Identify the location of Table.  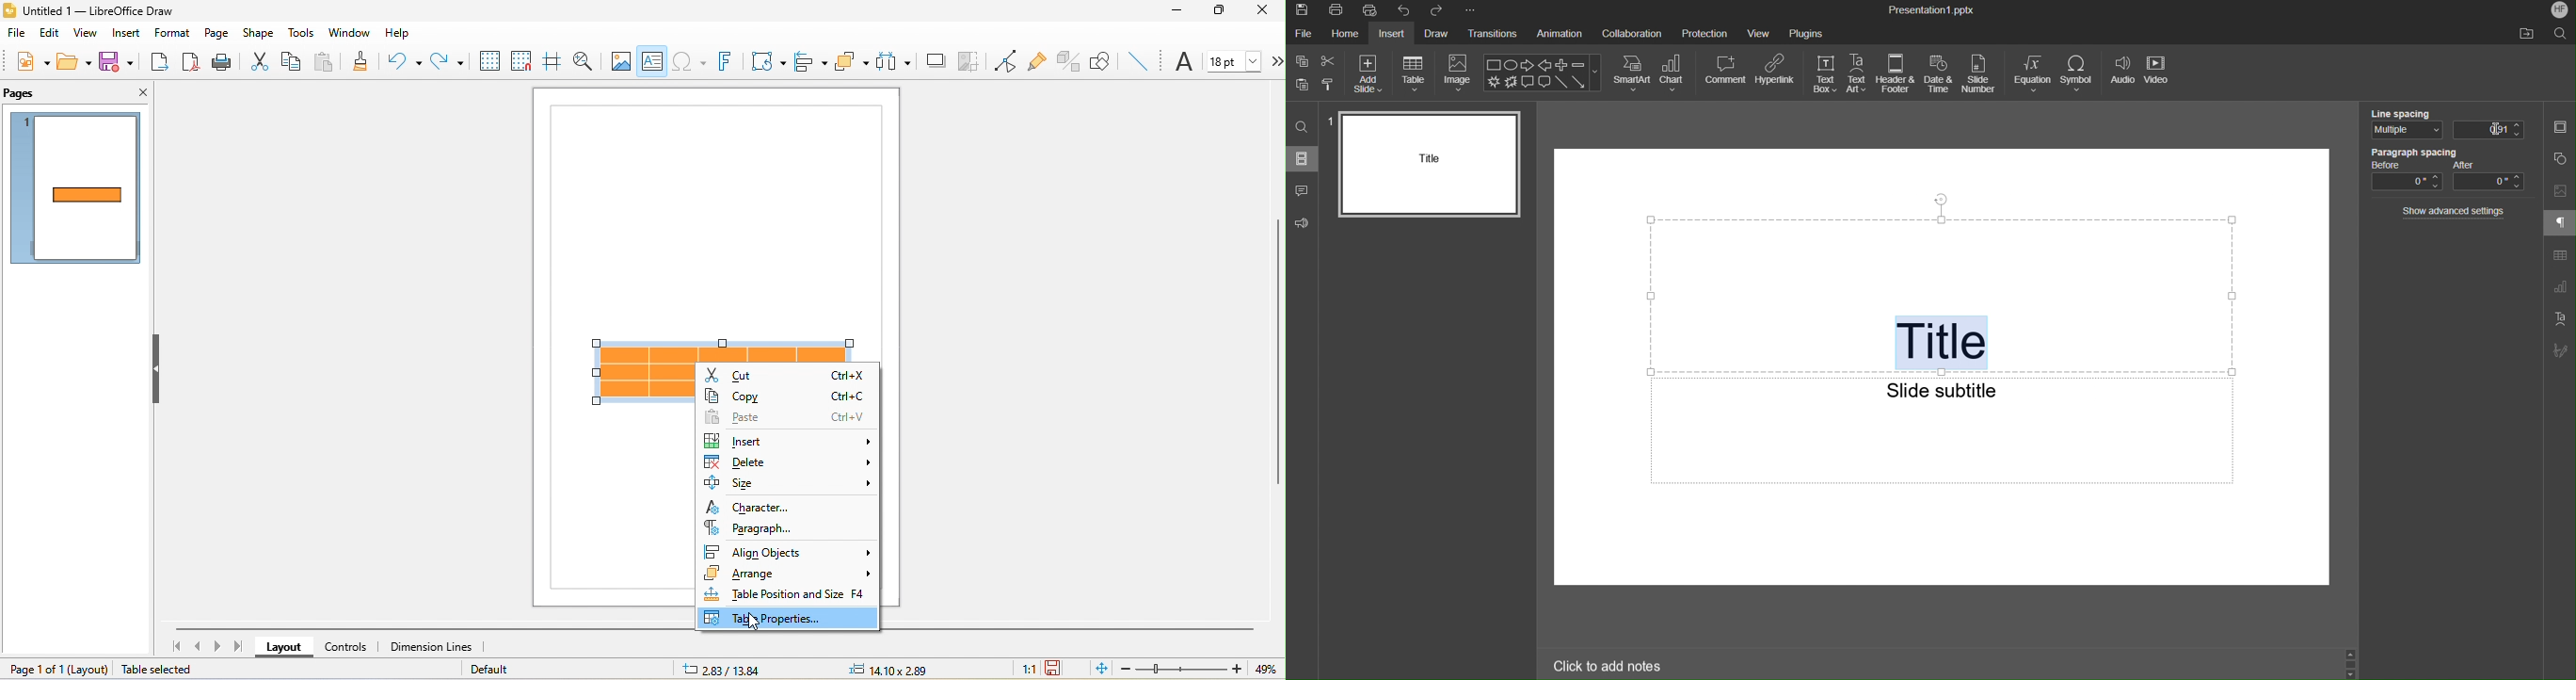
(2559, 257).